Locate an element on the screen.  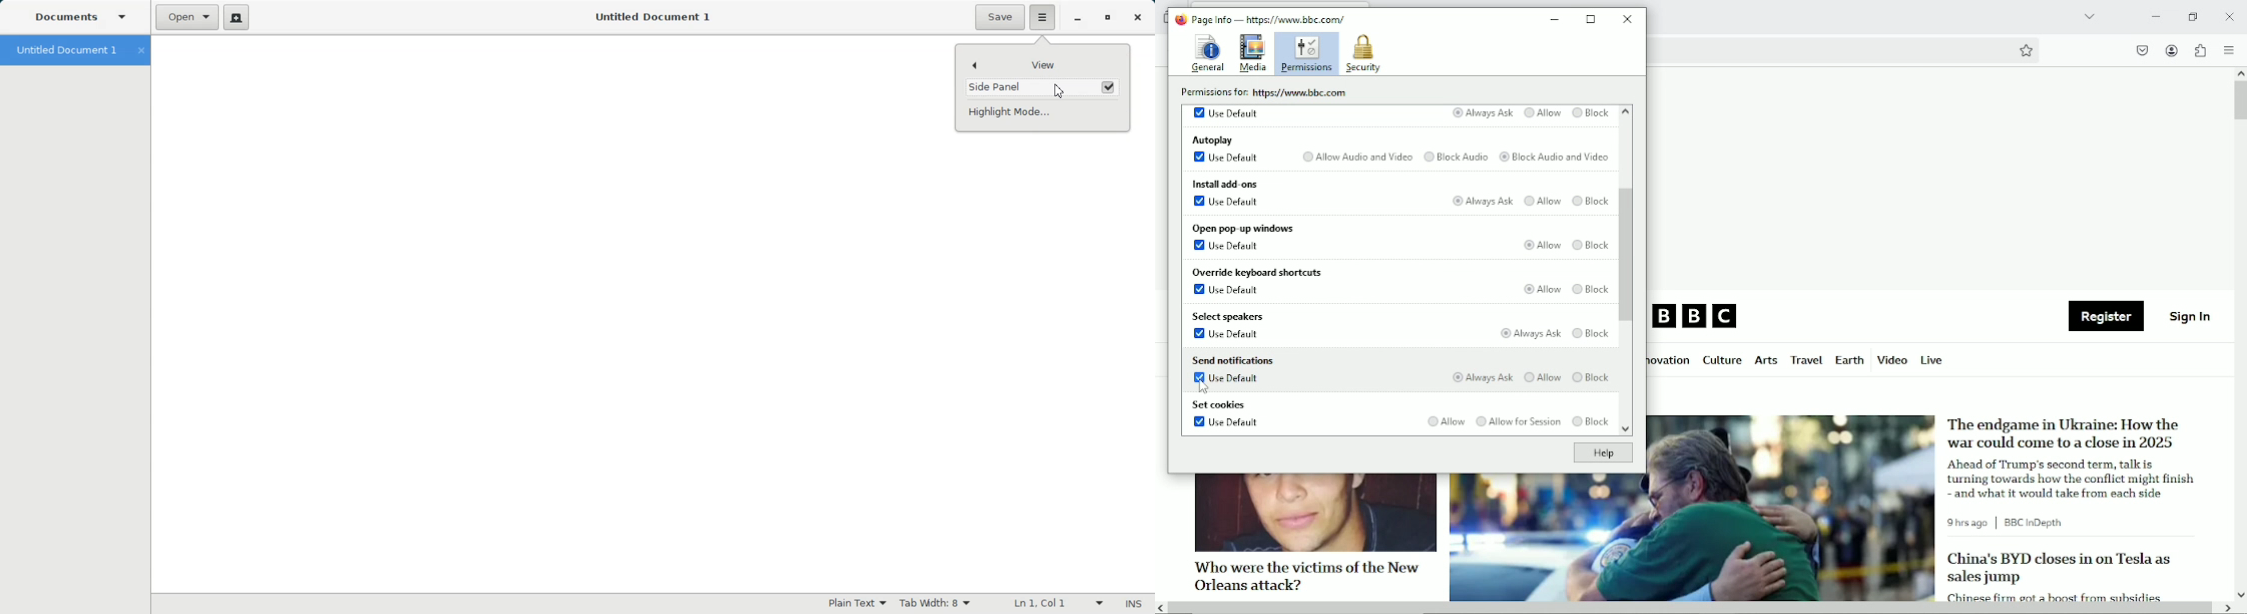
Block is located at coordinates (1591, 291).